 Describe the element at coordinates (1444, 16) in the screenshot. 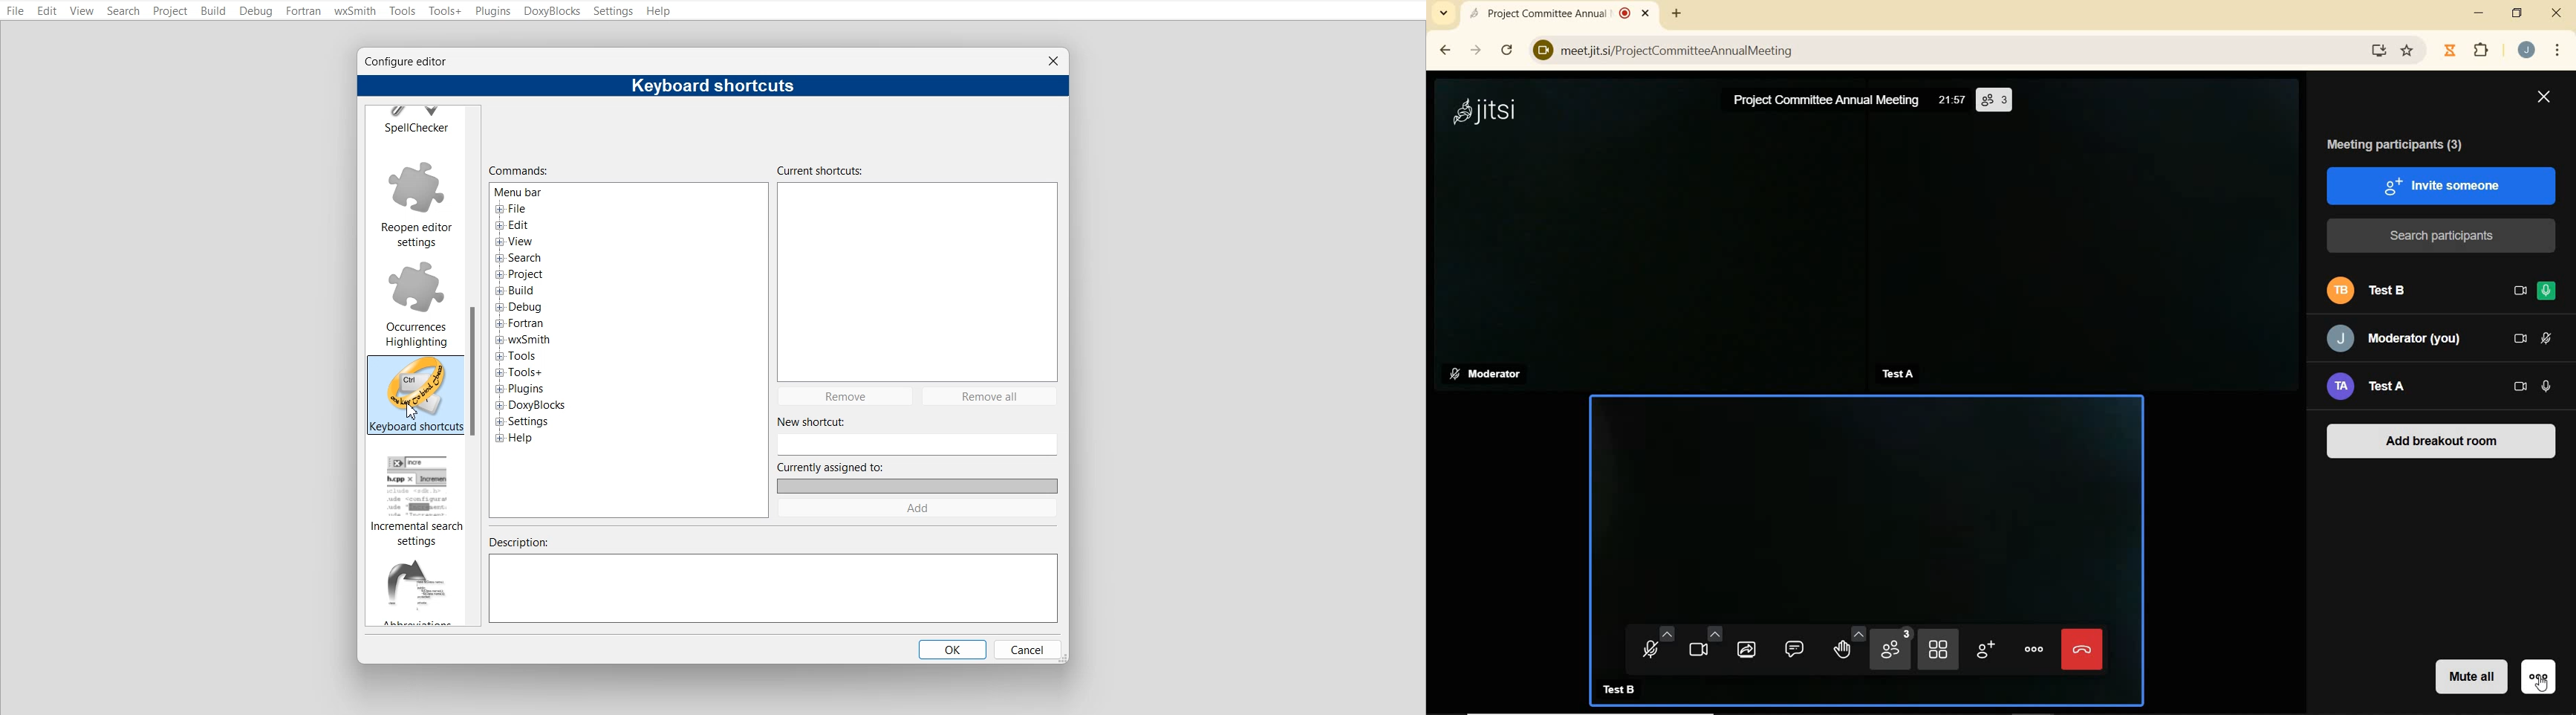

I see `SEARCH TABS` at that location.